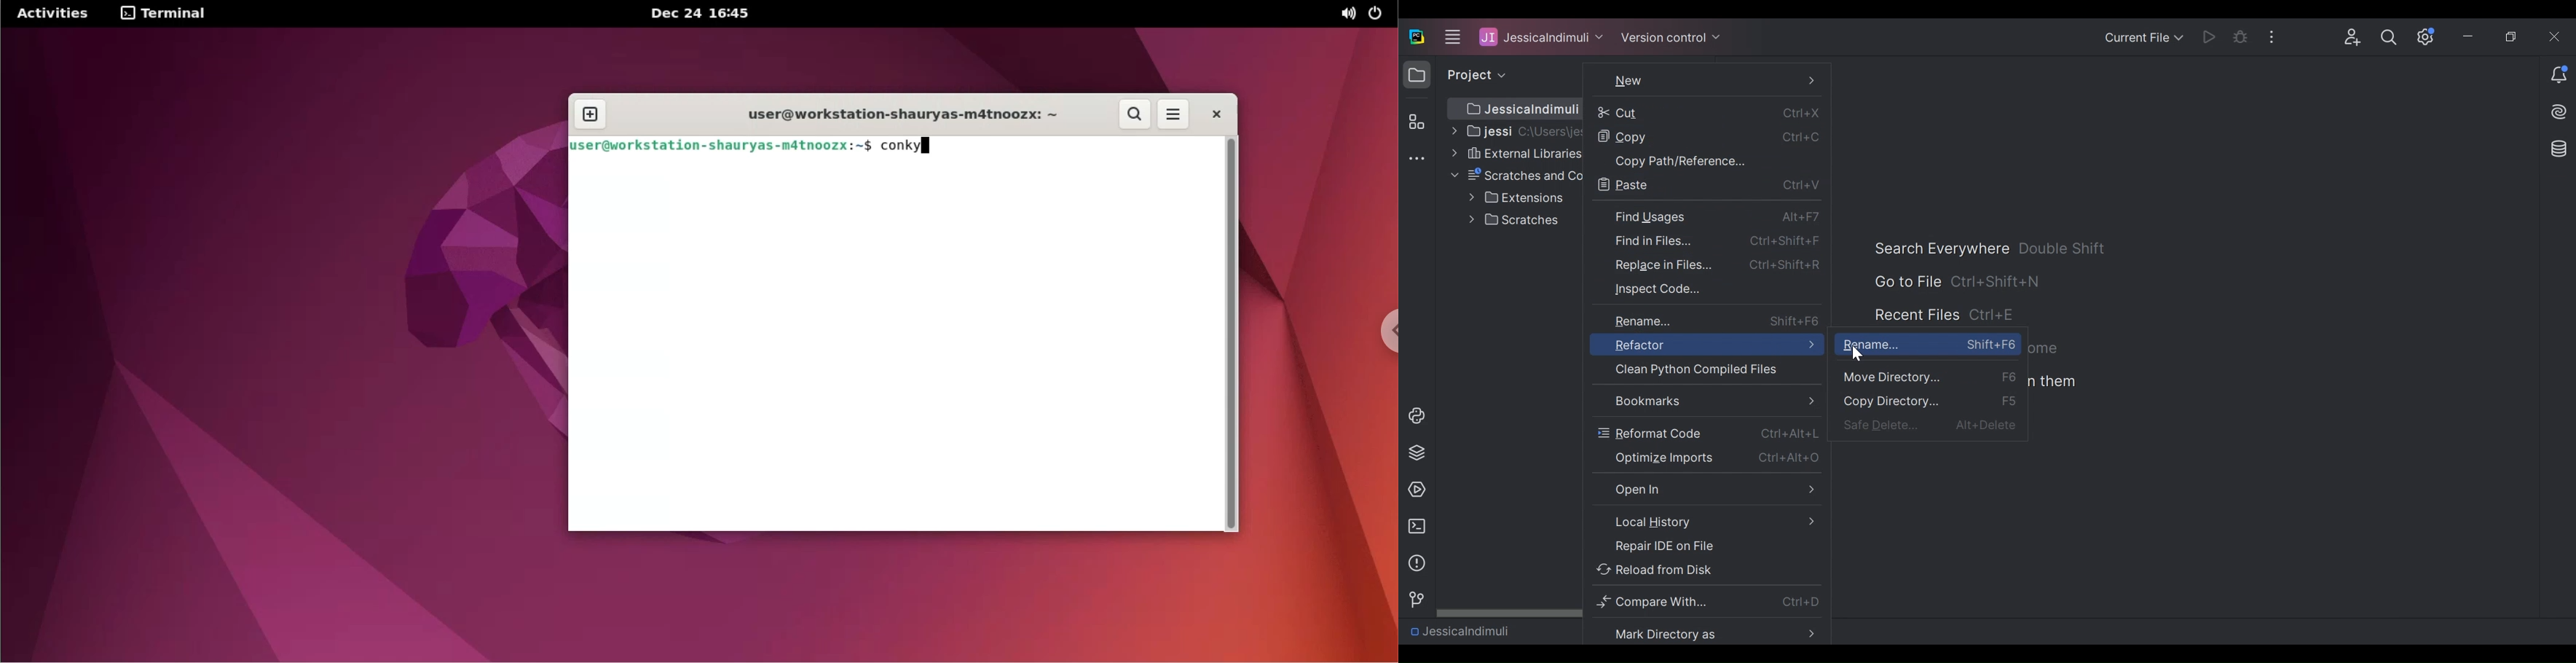  I want to click on Search, so click(2389, 37).